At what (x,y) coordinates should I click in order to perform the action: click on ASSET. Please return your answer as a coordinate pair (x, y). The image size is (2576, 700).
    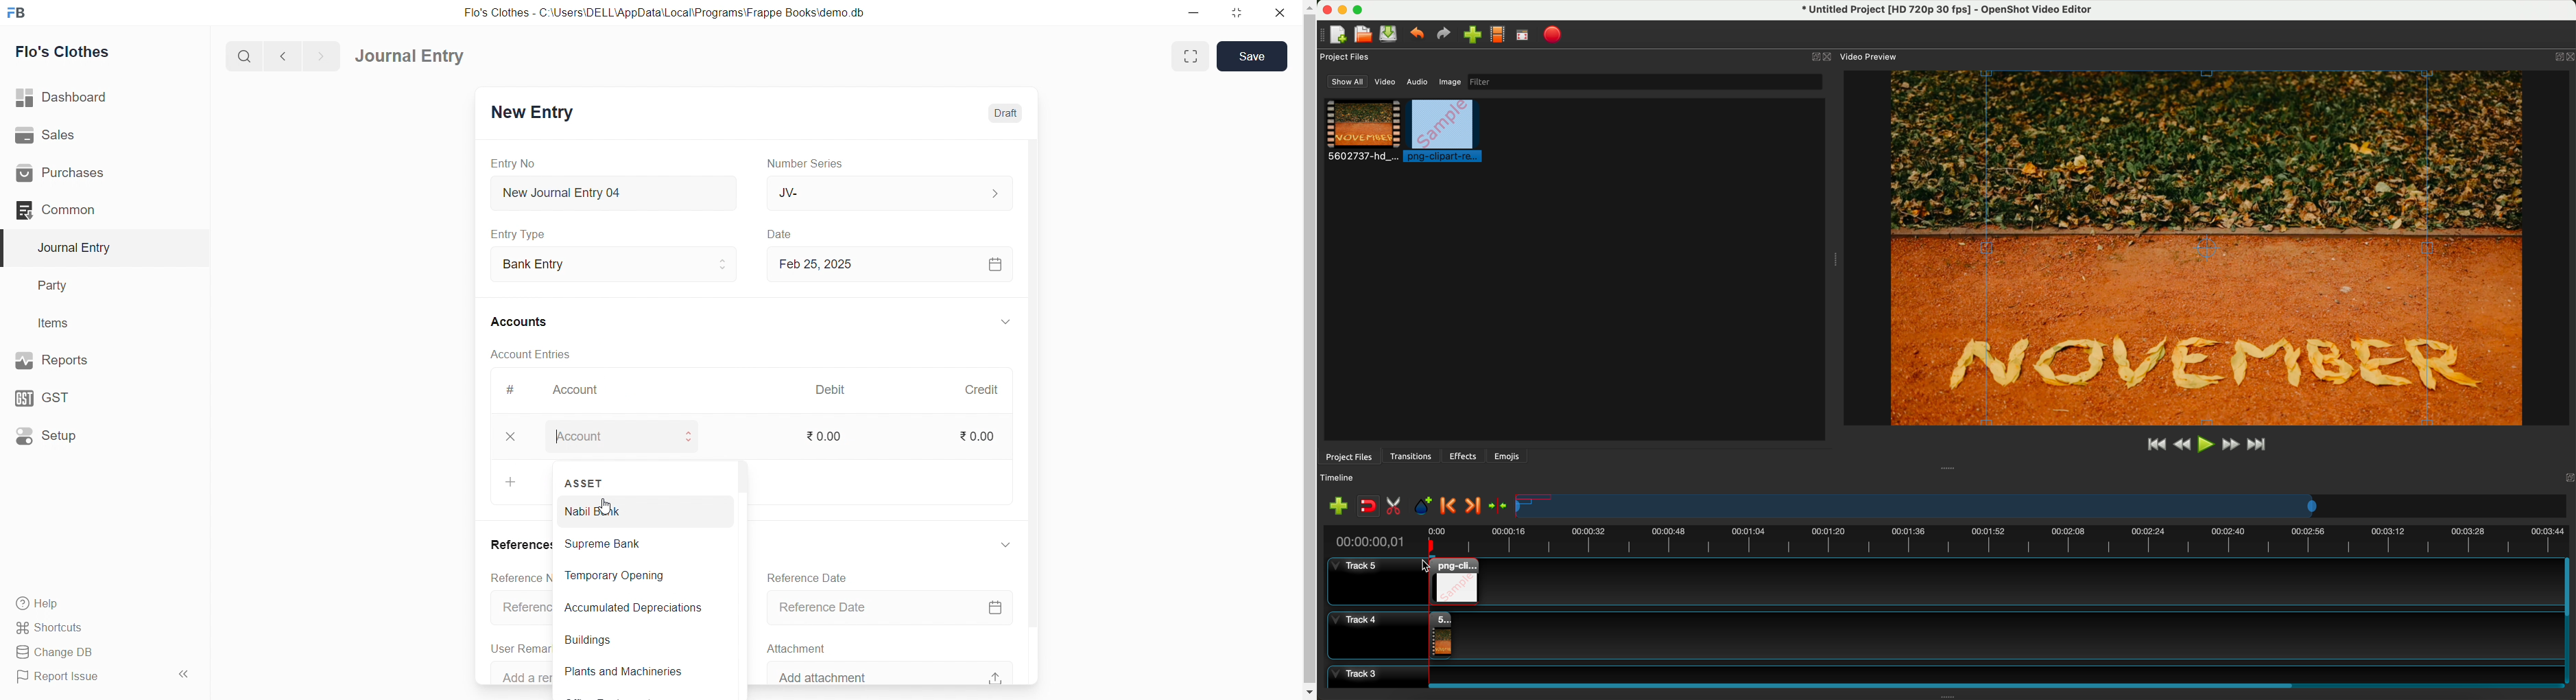
    Looking at the image, I should click on (583, 482).